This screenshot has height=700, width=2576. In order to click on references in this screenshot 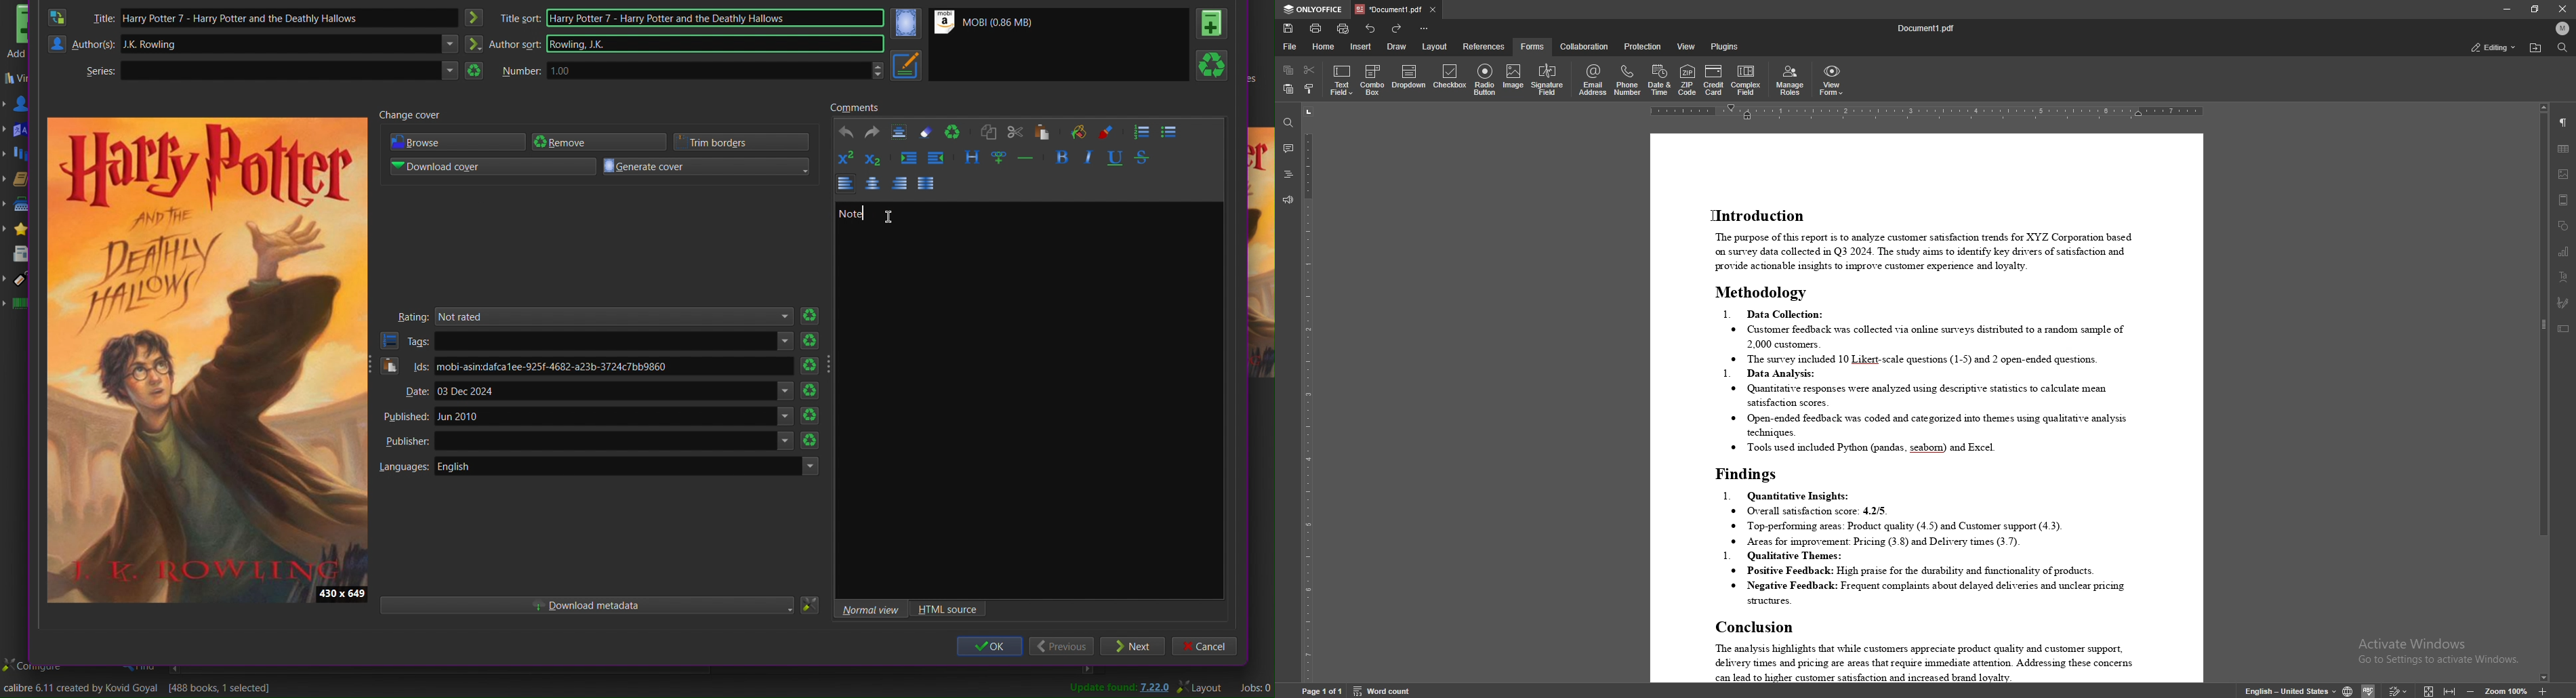, I will do `click(1484, 46)`.